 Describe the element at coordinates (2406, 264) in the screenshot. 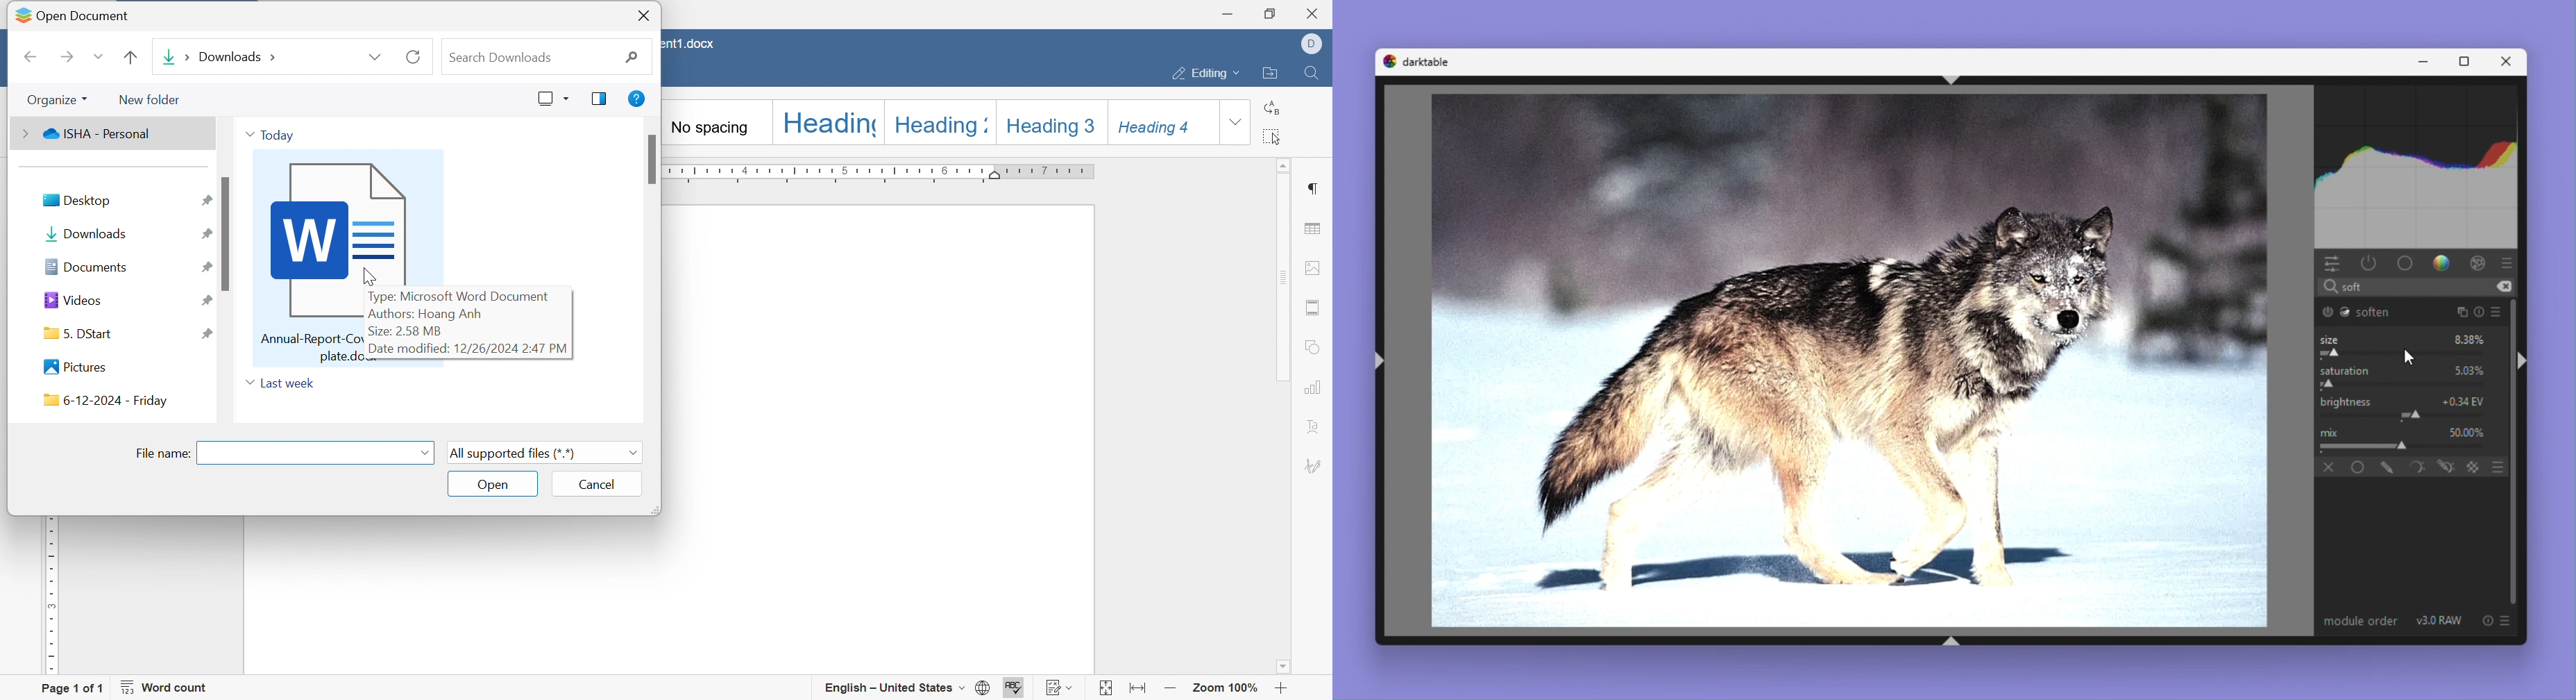

I see `Base` at that location.